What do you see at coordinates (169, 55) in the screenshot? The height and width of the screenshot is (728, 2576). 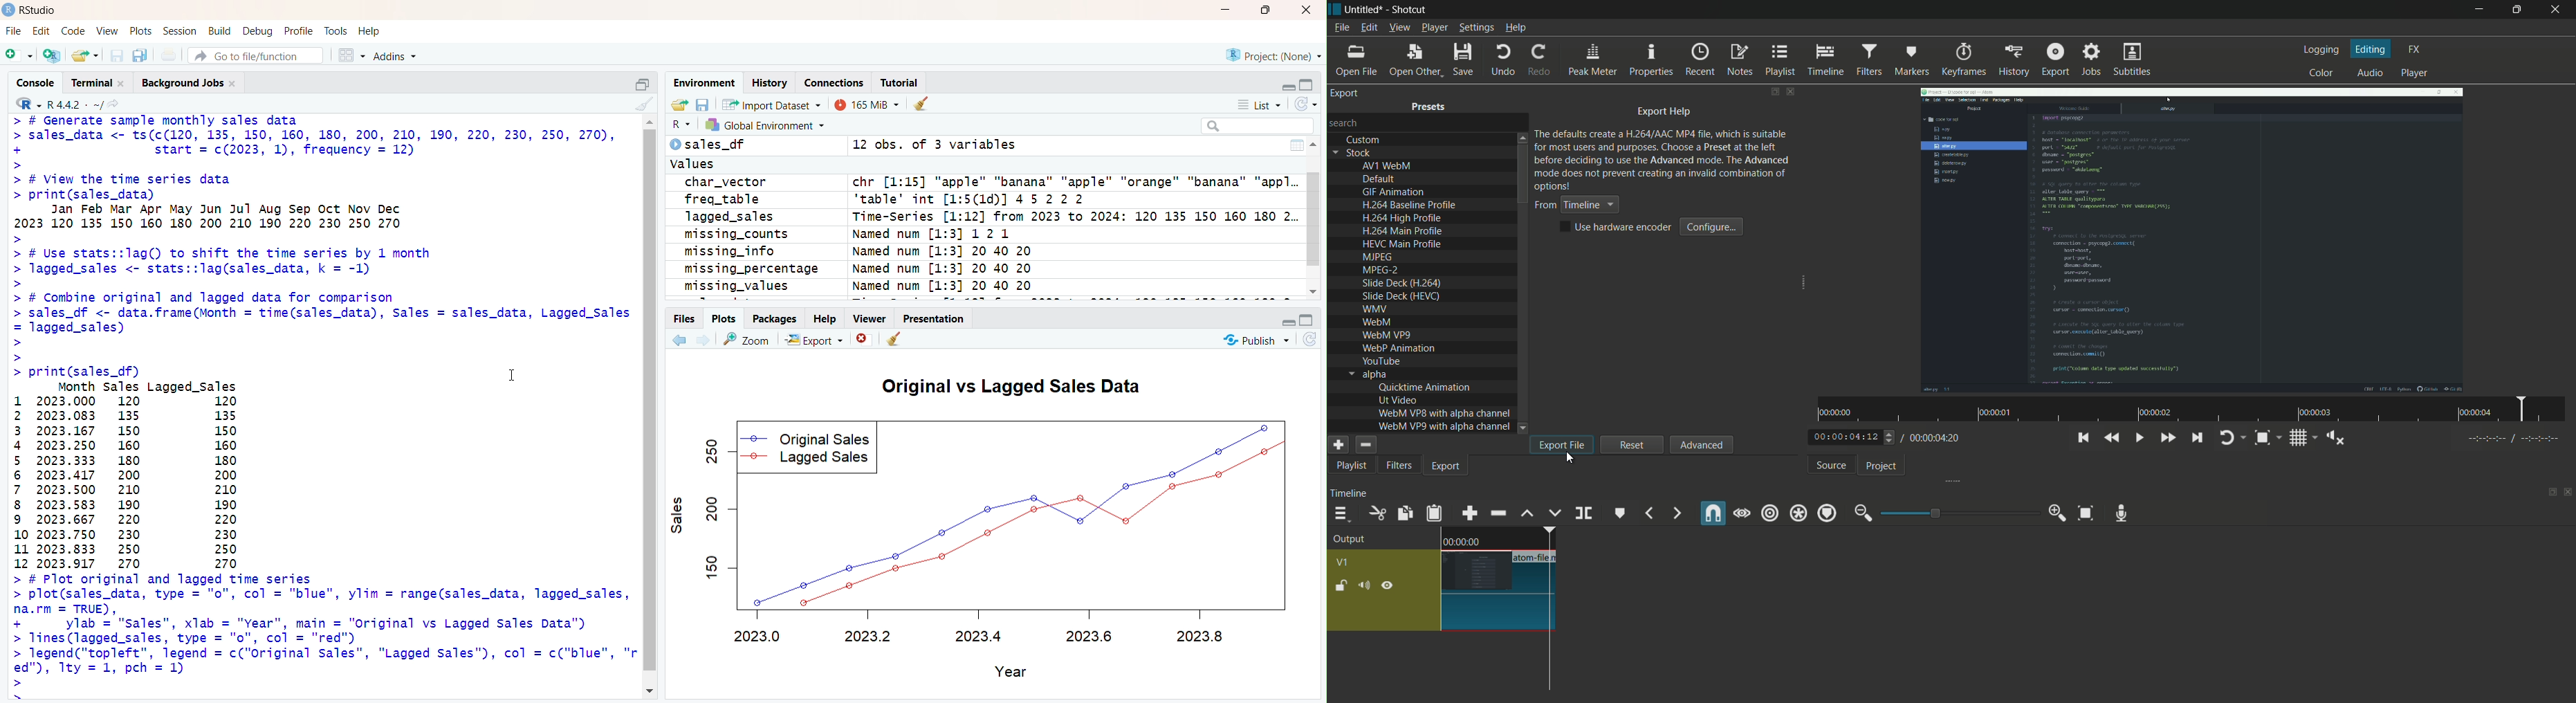 I see `print the current file` at bounding box center [169, 55].